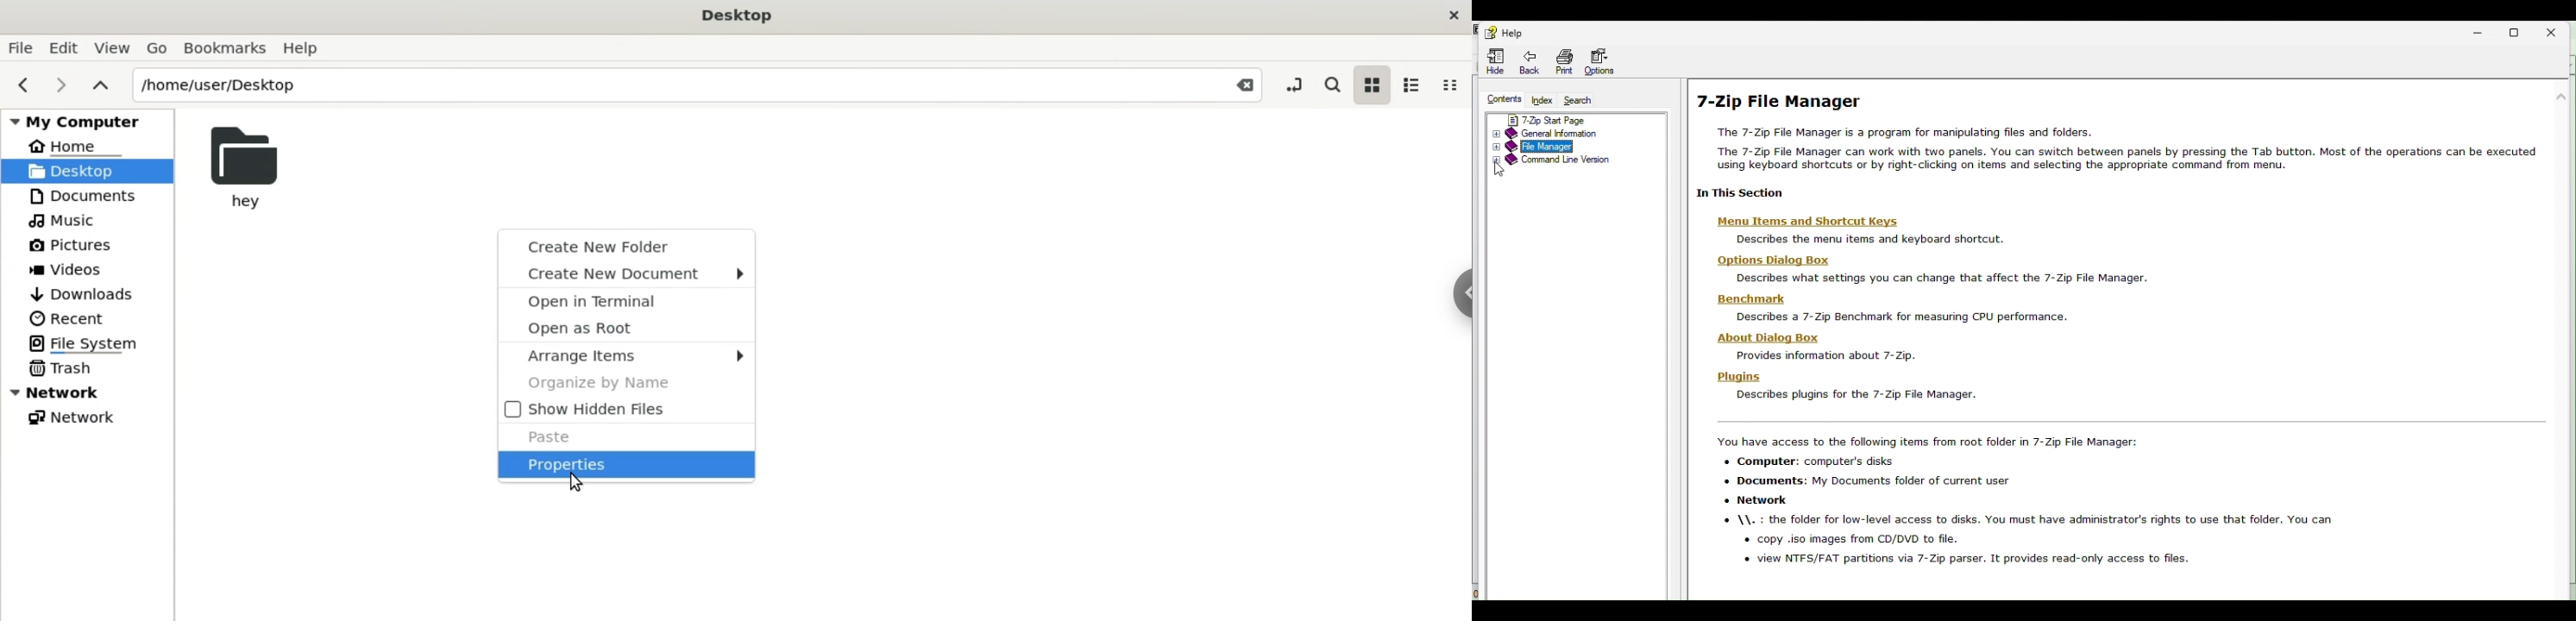  What do you see at coordinates (228, 47) in the screenshot?
I see `bookmarks` at bounding box center [228, 47].